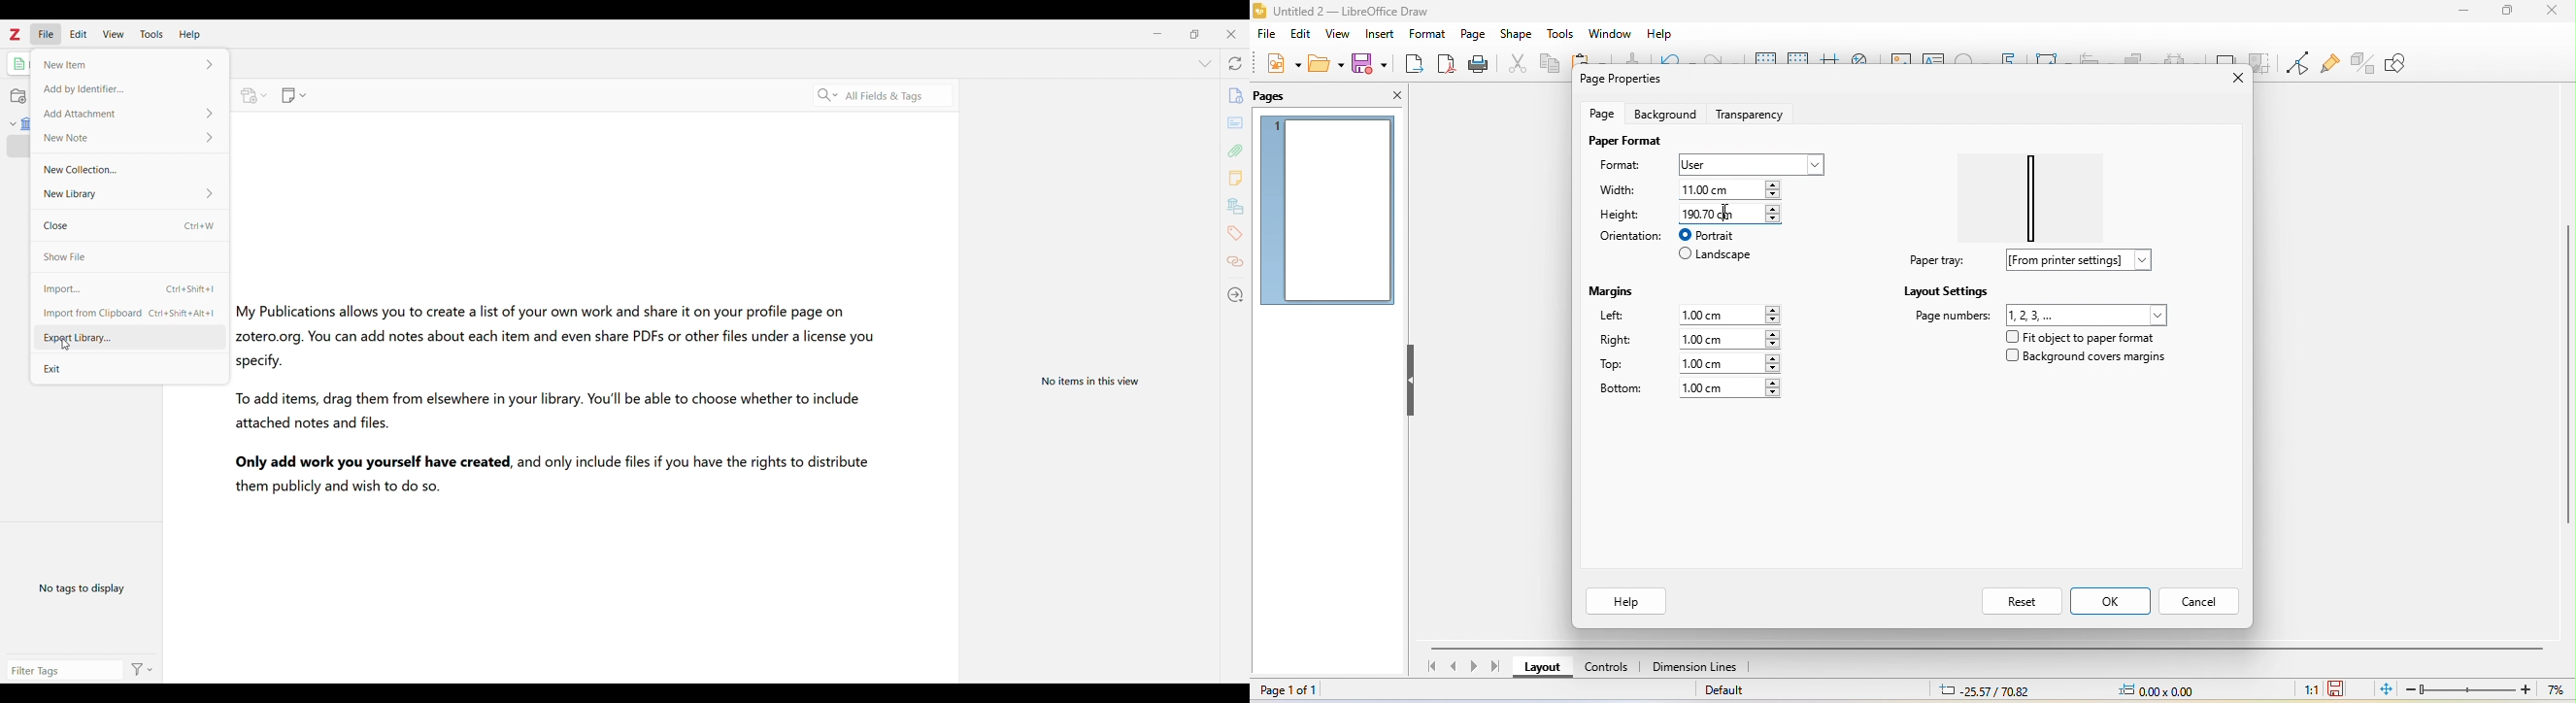 Image resolution: width=2576 pixels, height=728 pixels. What do you see at coordinates (1303, 34) in the screenshot?
I see `edit` at bounding box center [1303, 34].